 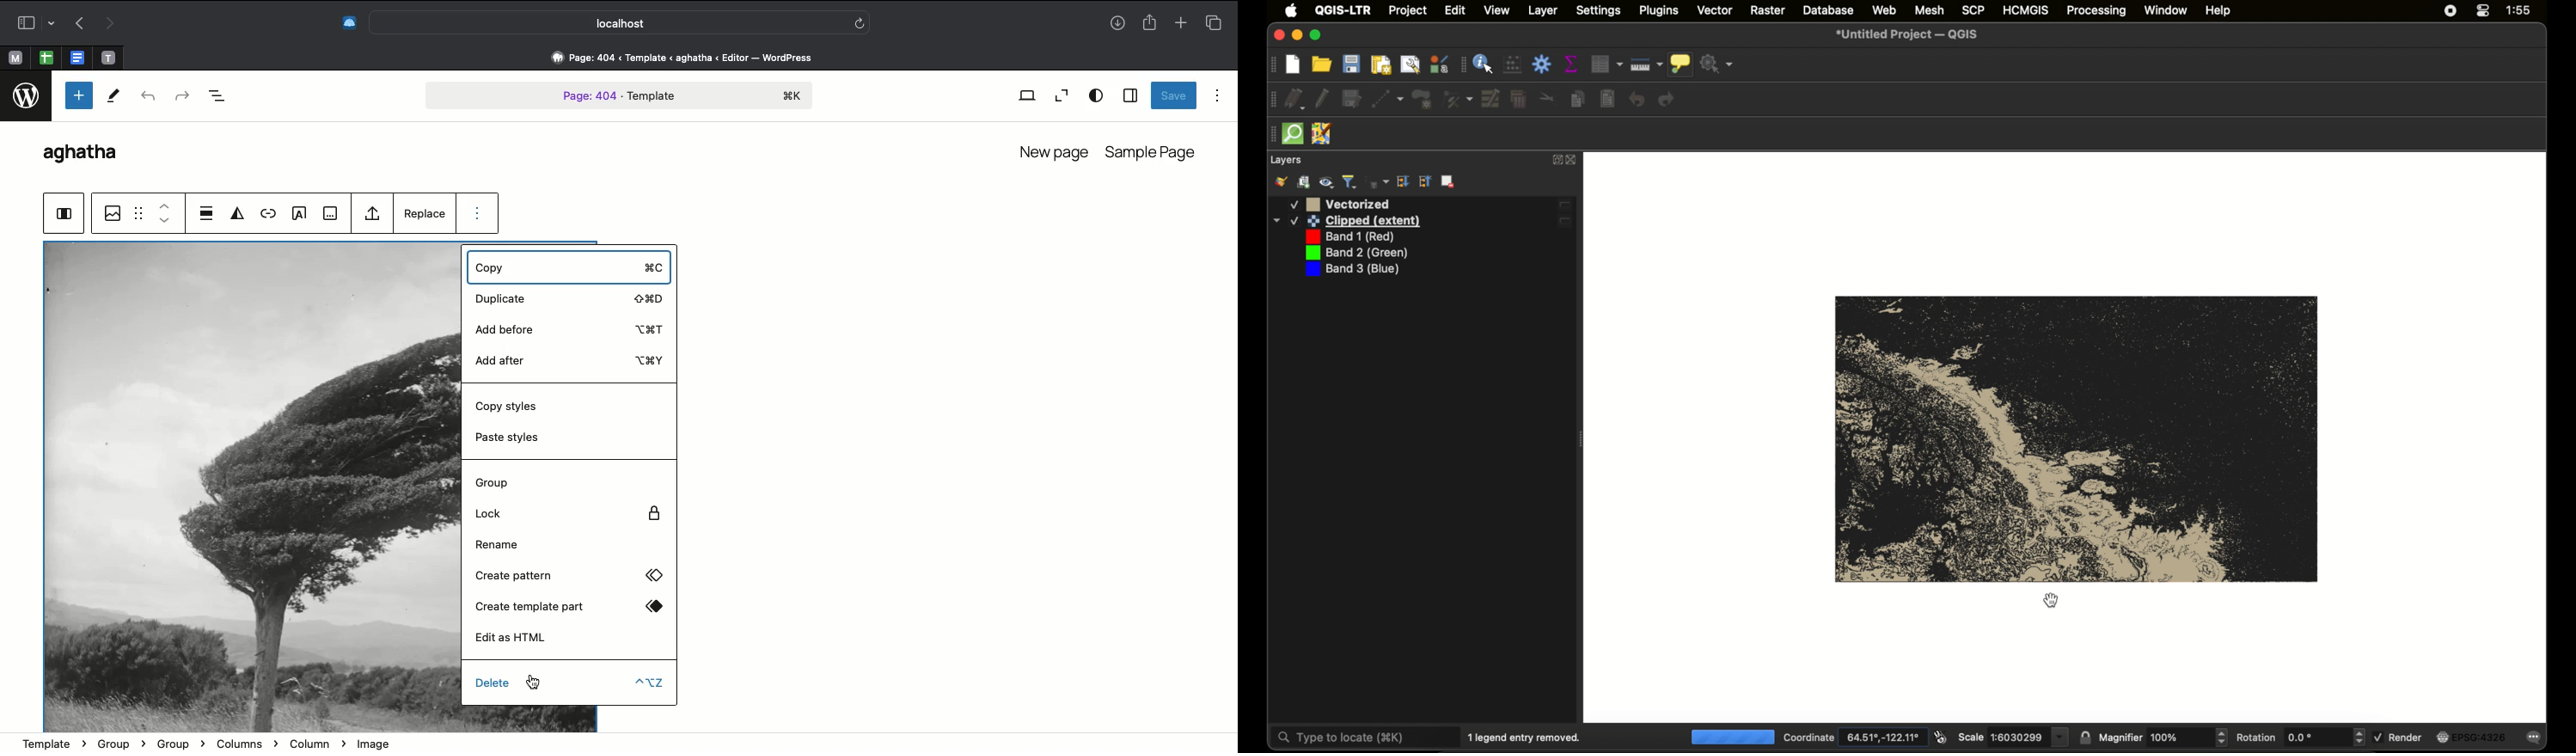 What do you see at coordinates (511, 437) in the screenshot?
I see `Paste styles` at bounding box center [511, 437].